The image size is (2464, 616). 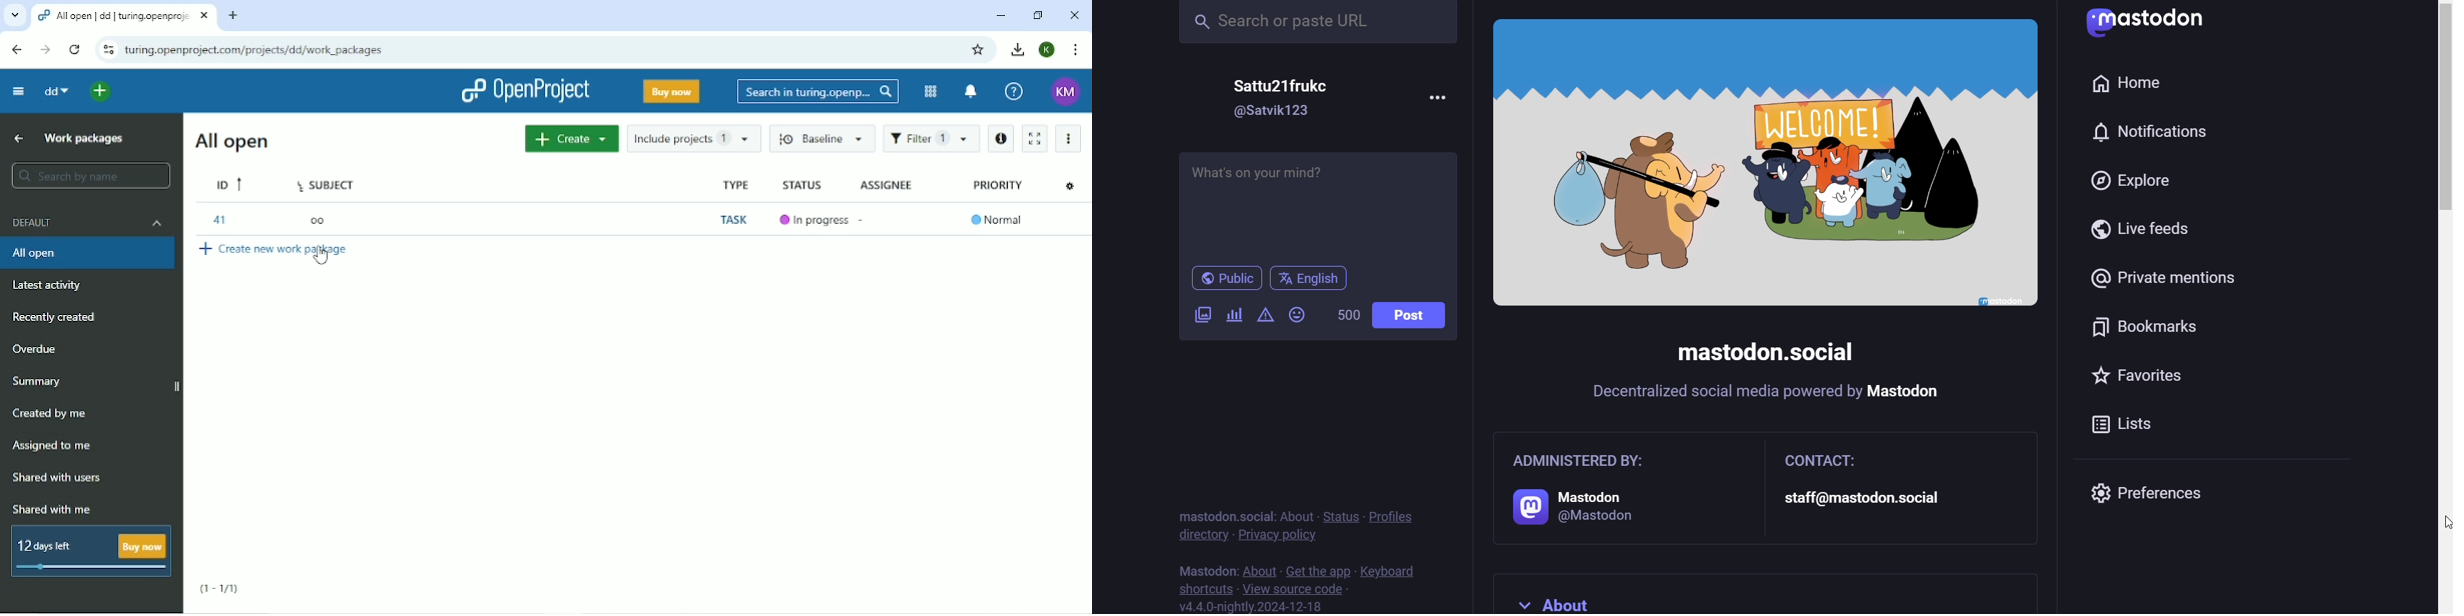 I want to click on keyboard, so click(x=1395, y=571).